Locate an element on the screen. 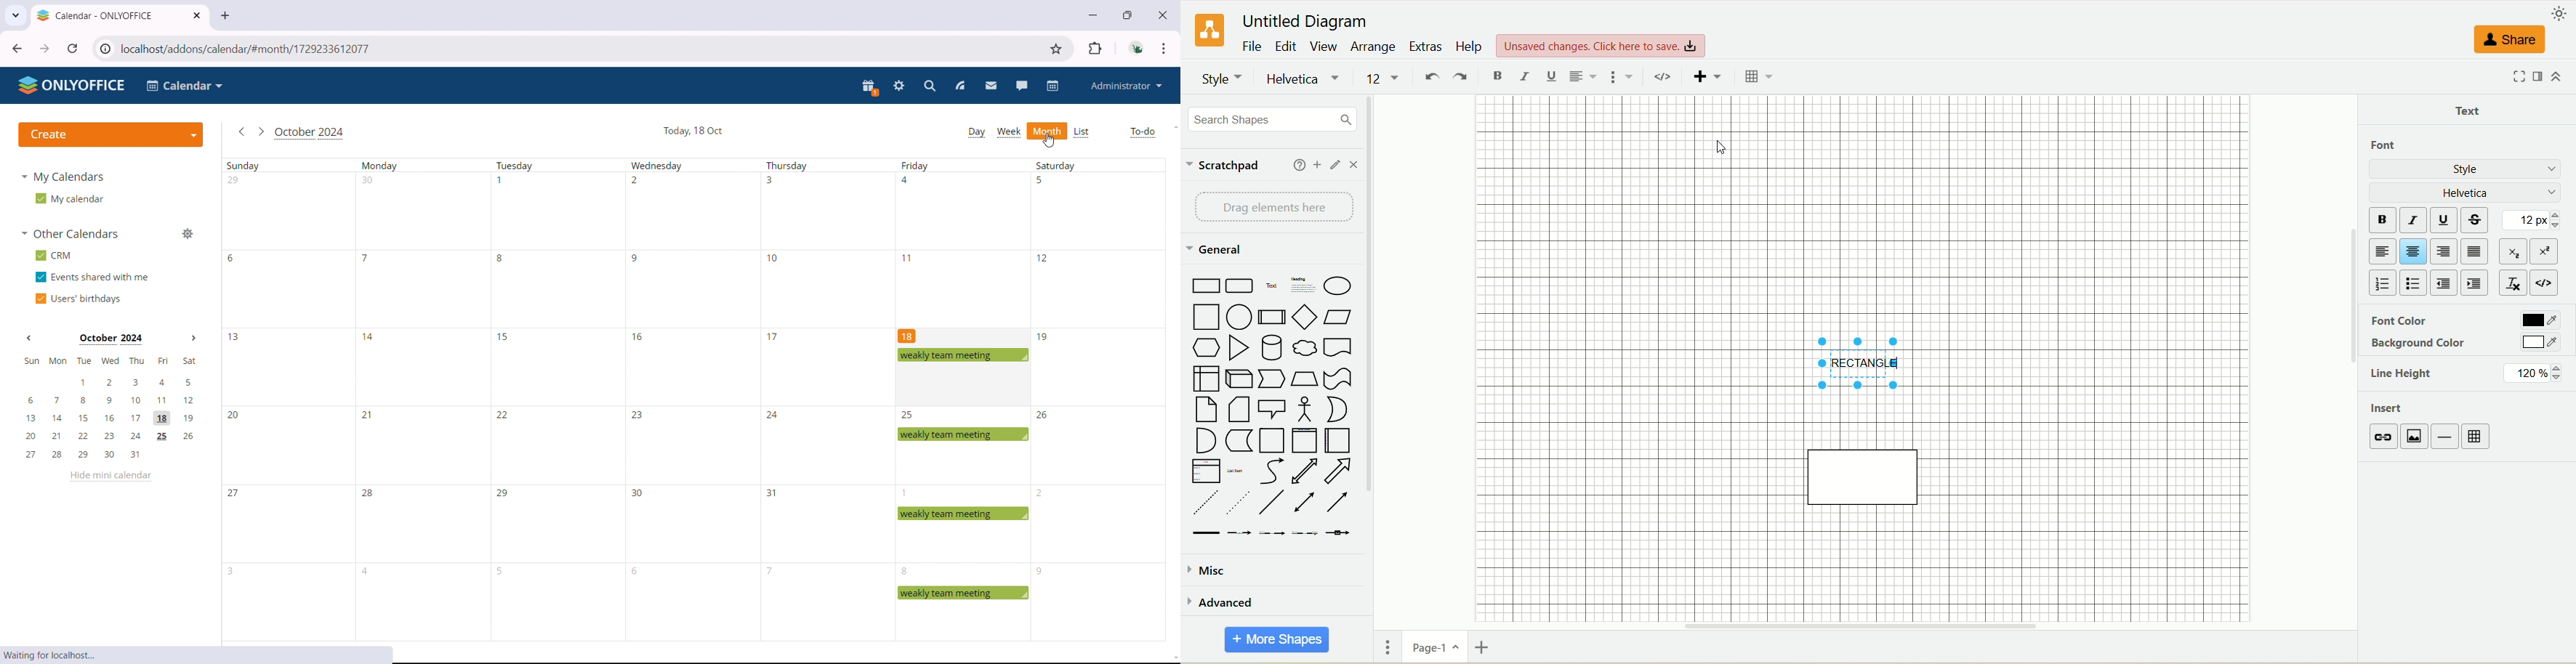 This screenshot has height=672, width=2576. line is located at coordinates (1274, 503).